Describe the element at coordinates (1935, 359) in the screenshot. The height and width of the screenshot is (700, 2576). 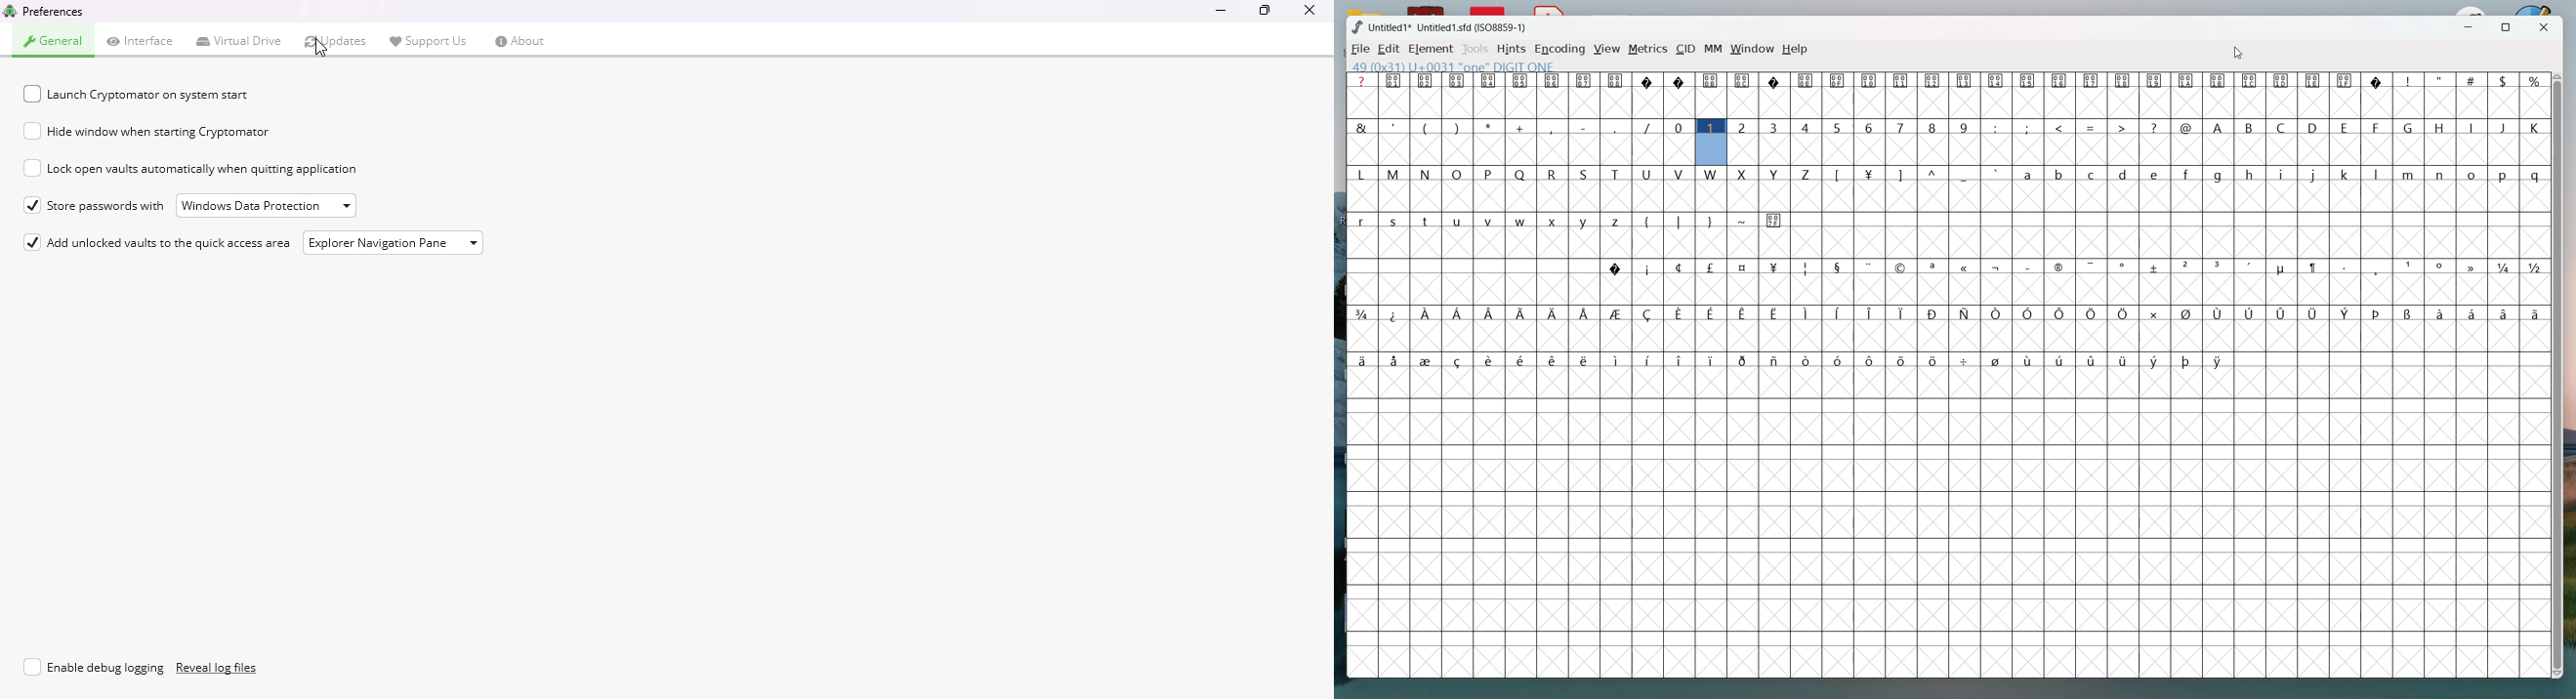
I see `symbol` at that location.